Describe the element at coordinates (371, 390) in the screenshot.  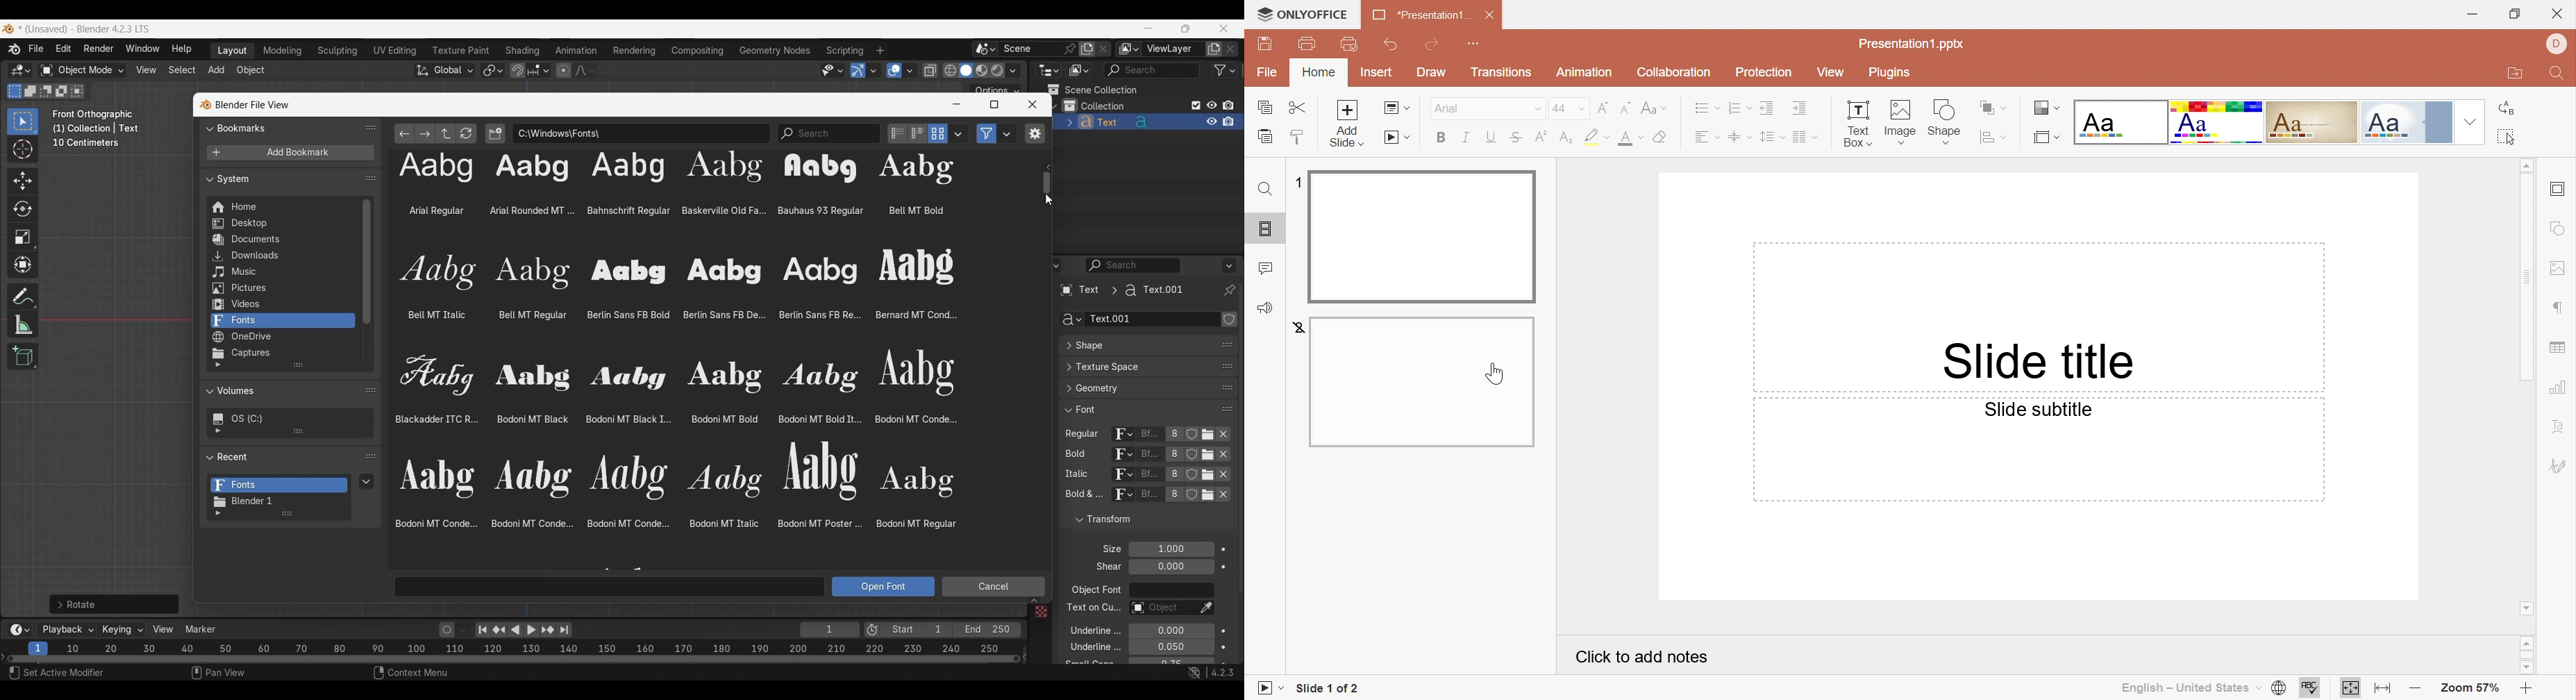
I see `Change order in list` at that location.